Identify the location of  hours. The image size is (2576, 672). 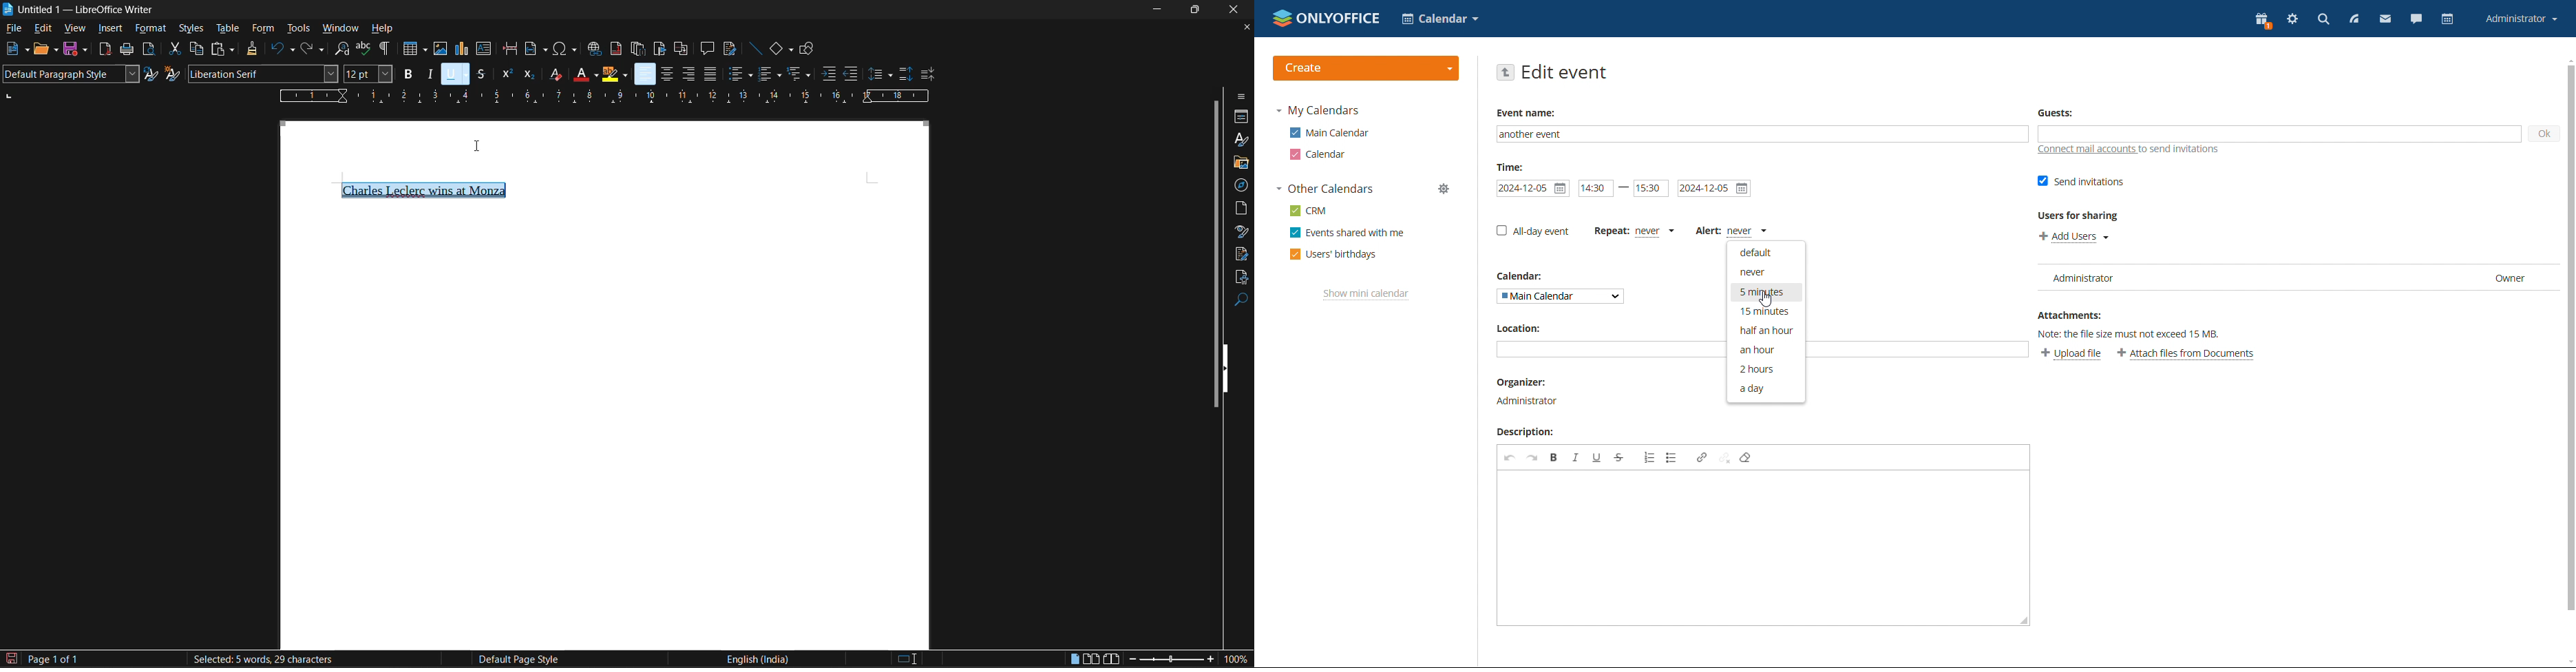
(1764, 368).